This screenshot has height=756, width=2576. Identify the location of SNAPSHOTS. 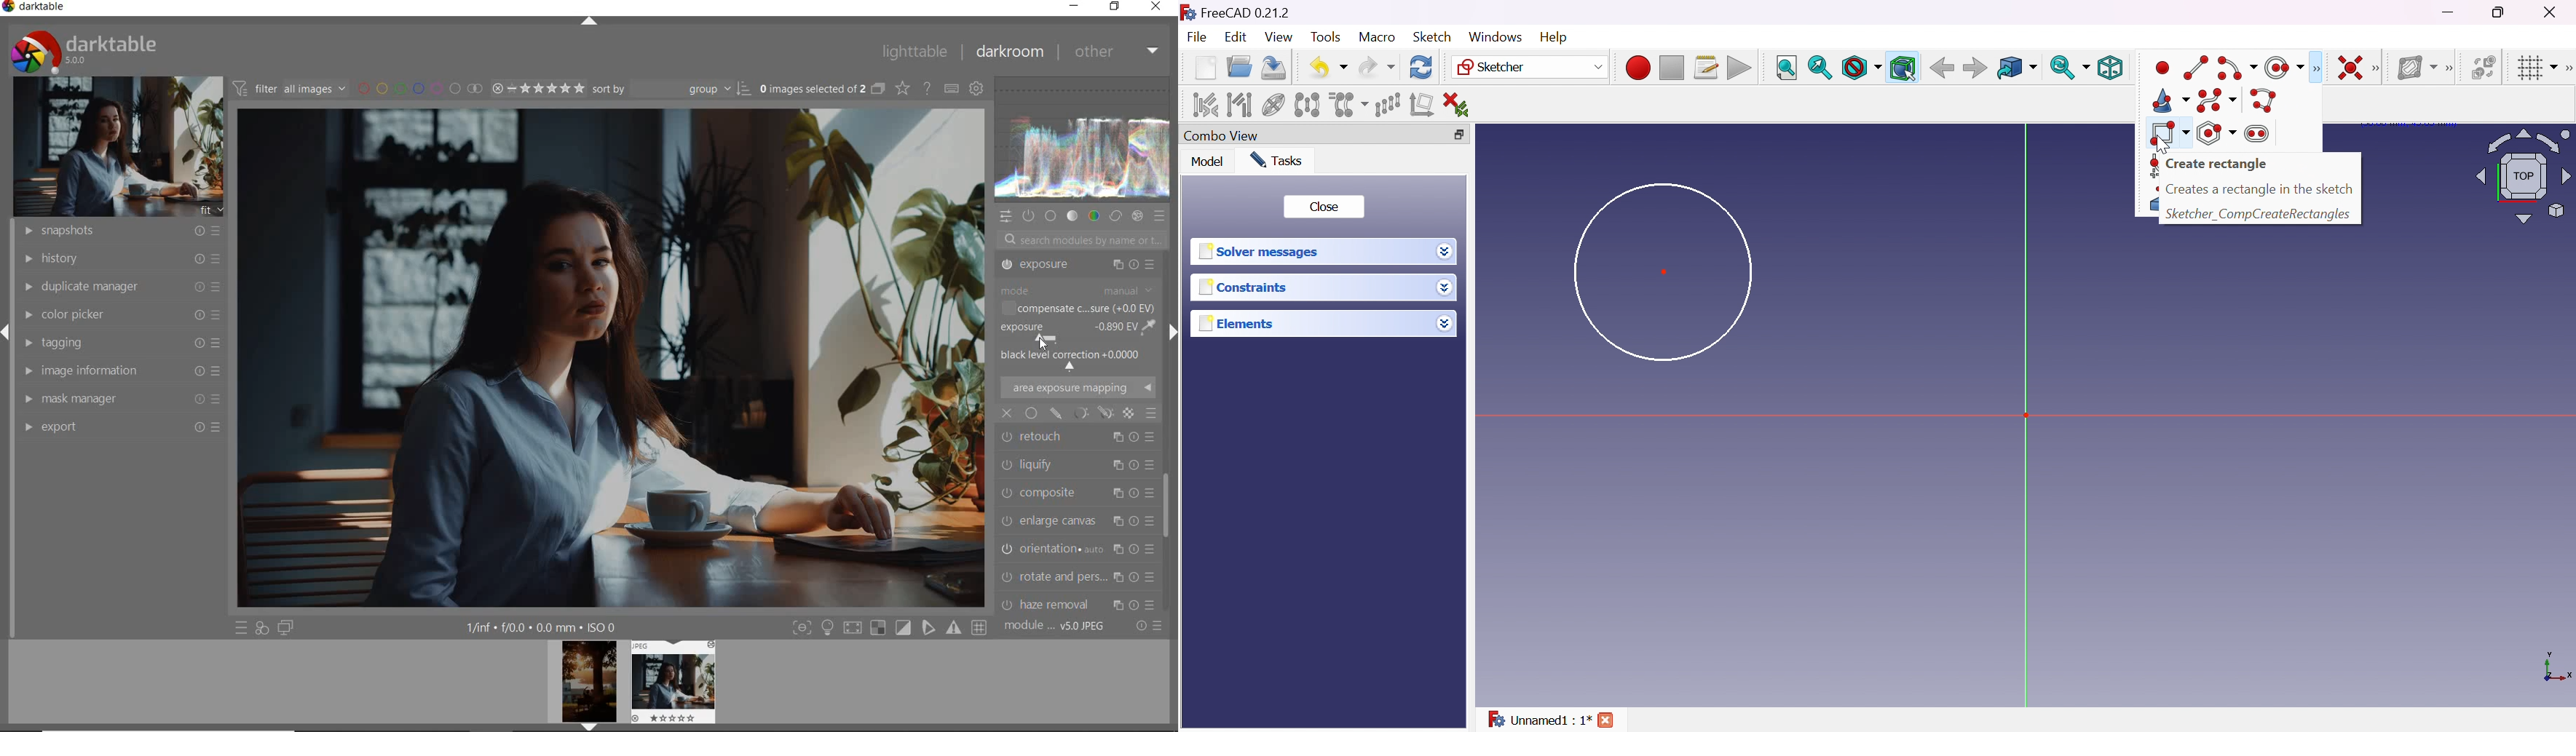
(123, 230).